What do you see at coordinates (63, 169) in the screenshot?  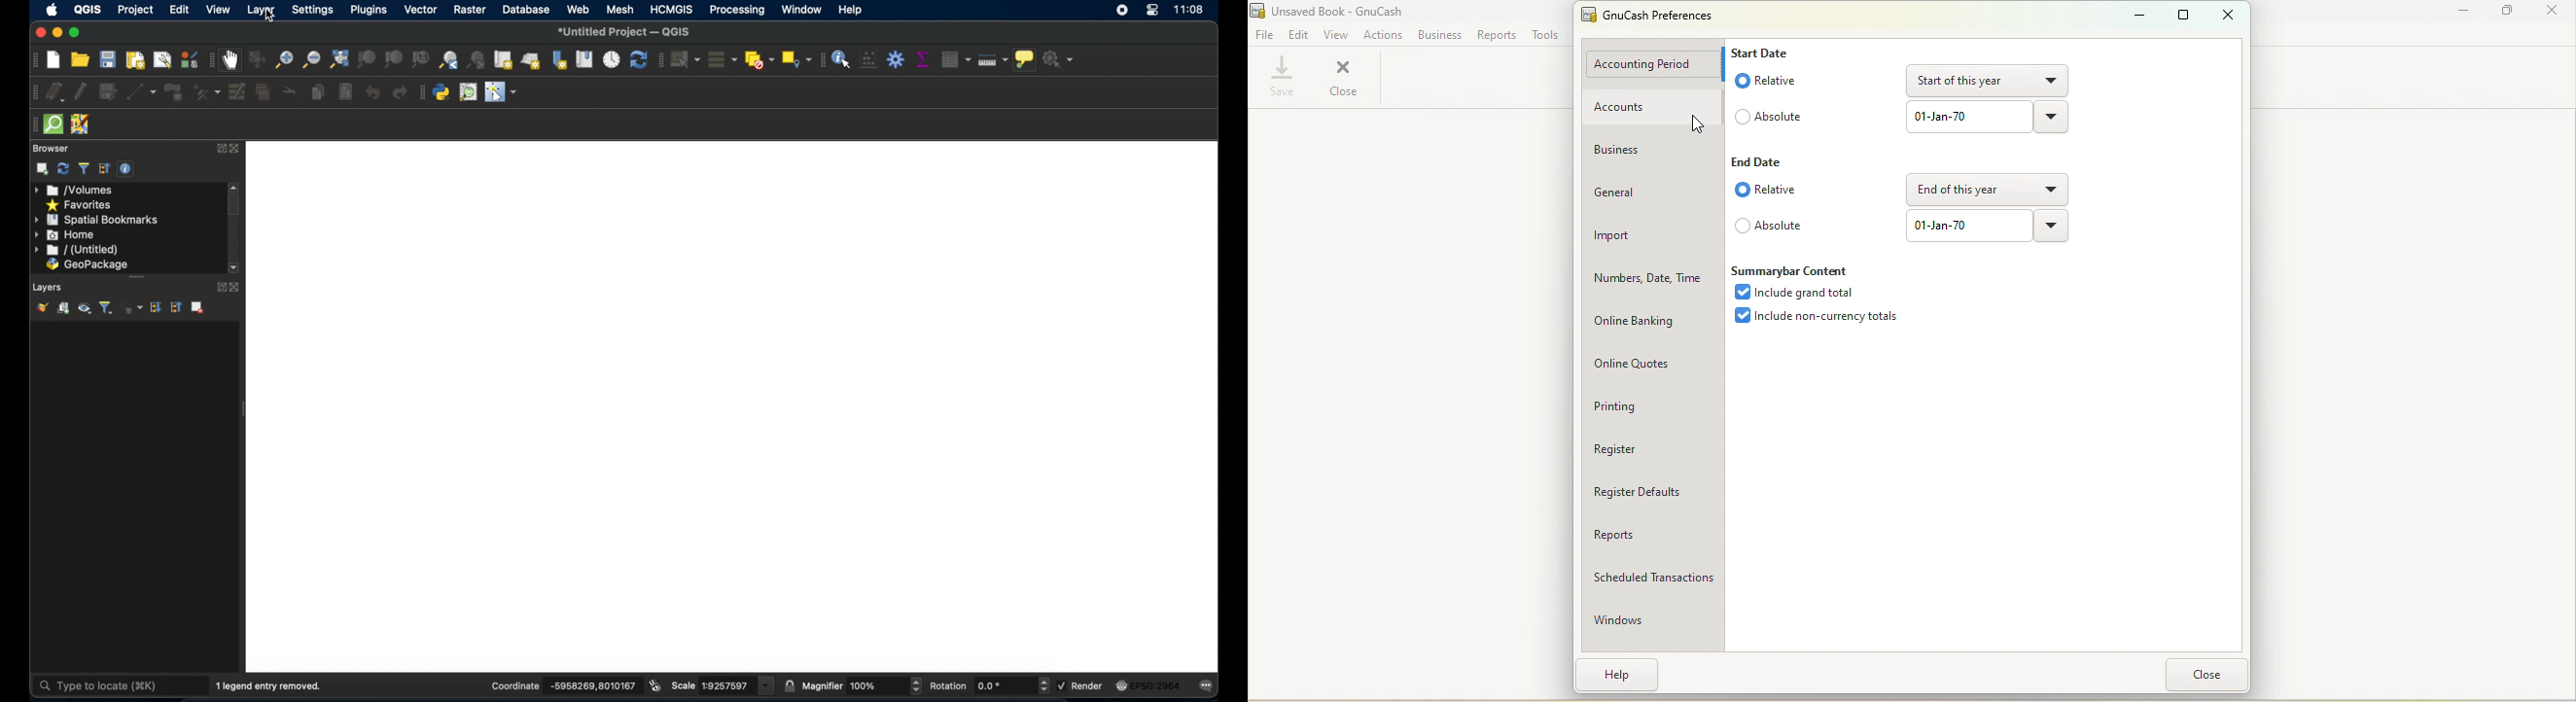 I see `refresh` at bounding box center [63, 169].